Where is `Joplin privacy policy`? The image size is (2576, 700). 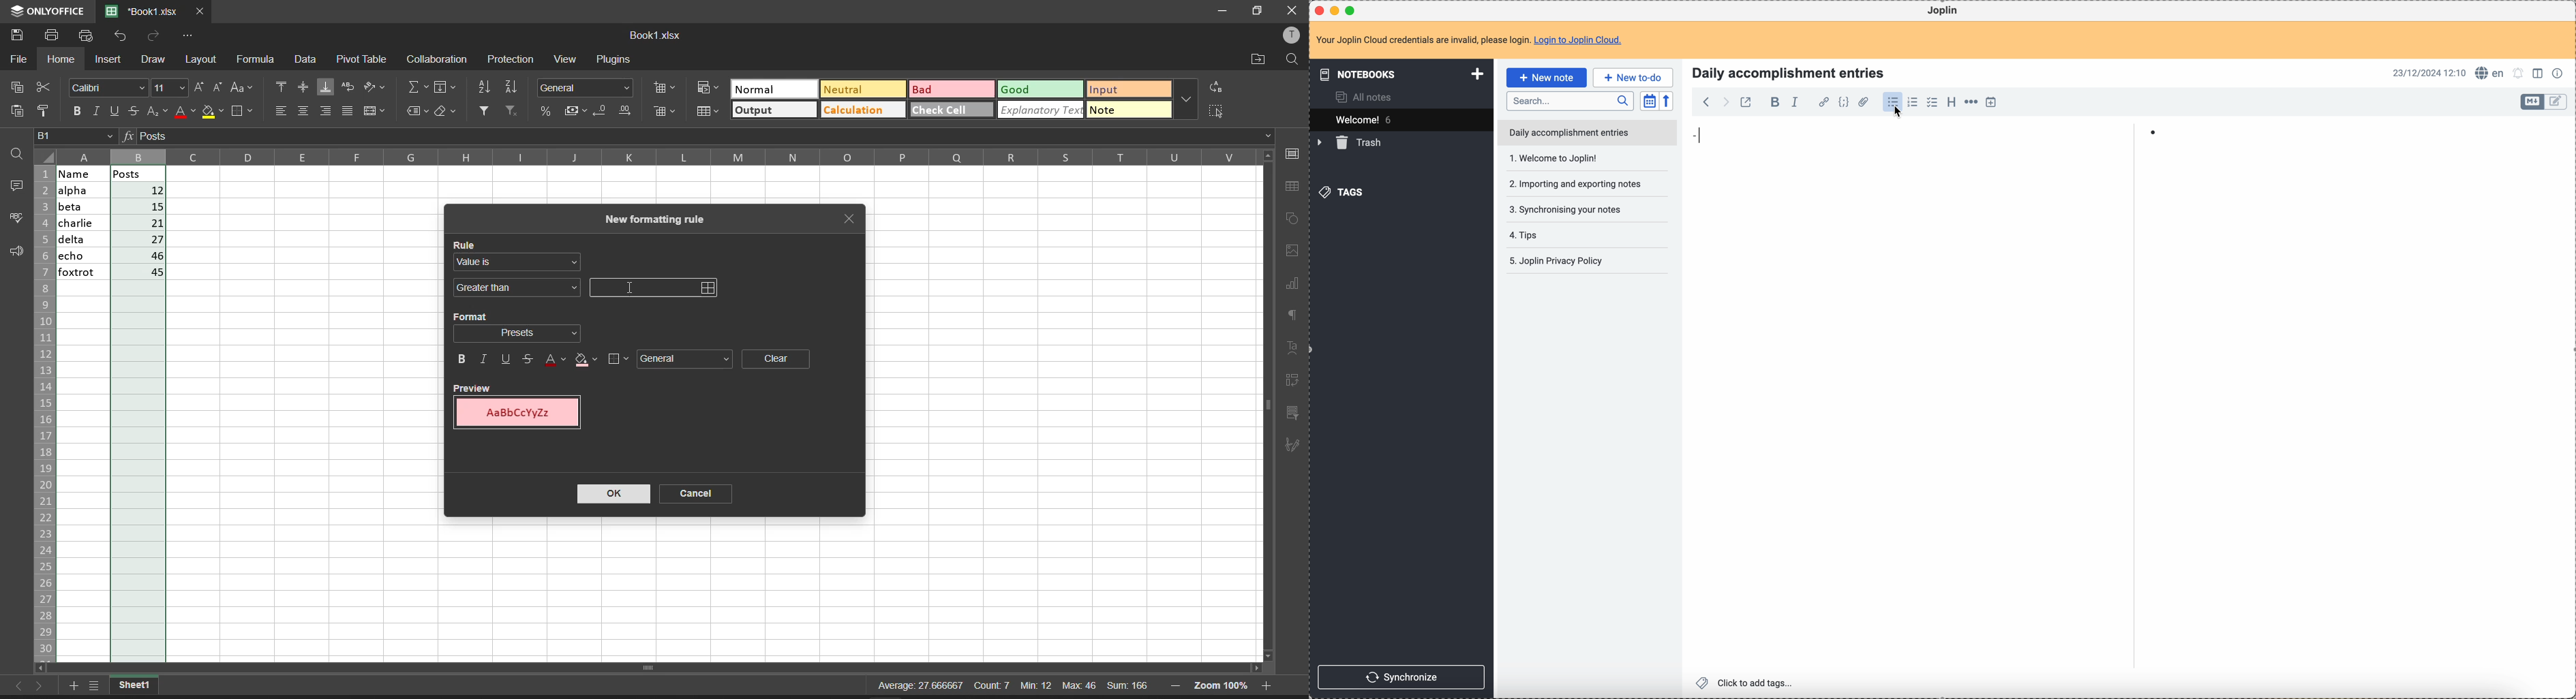
Joplin privacy policy is located at coordinates (1555, 235).